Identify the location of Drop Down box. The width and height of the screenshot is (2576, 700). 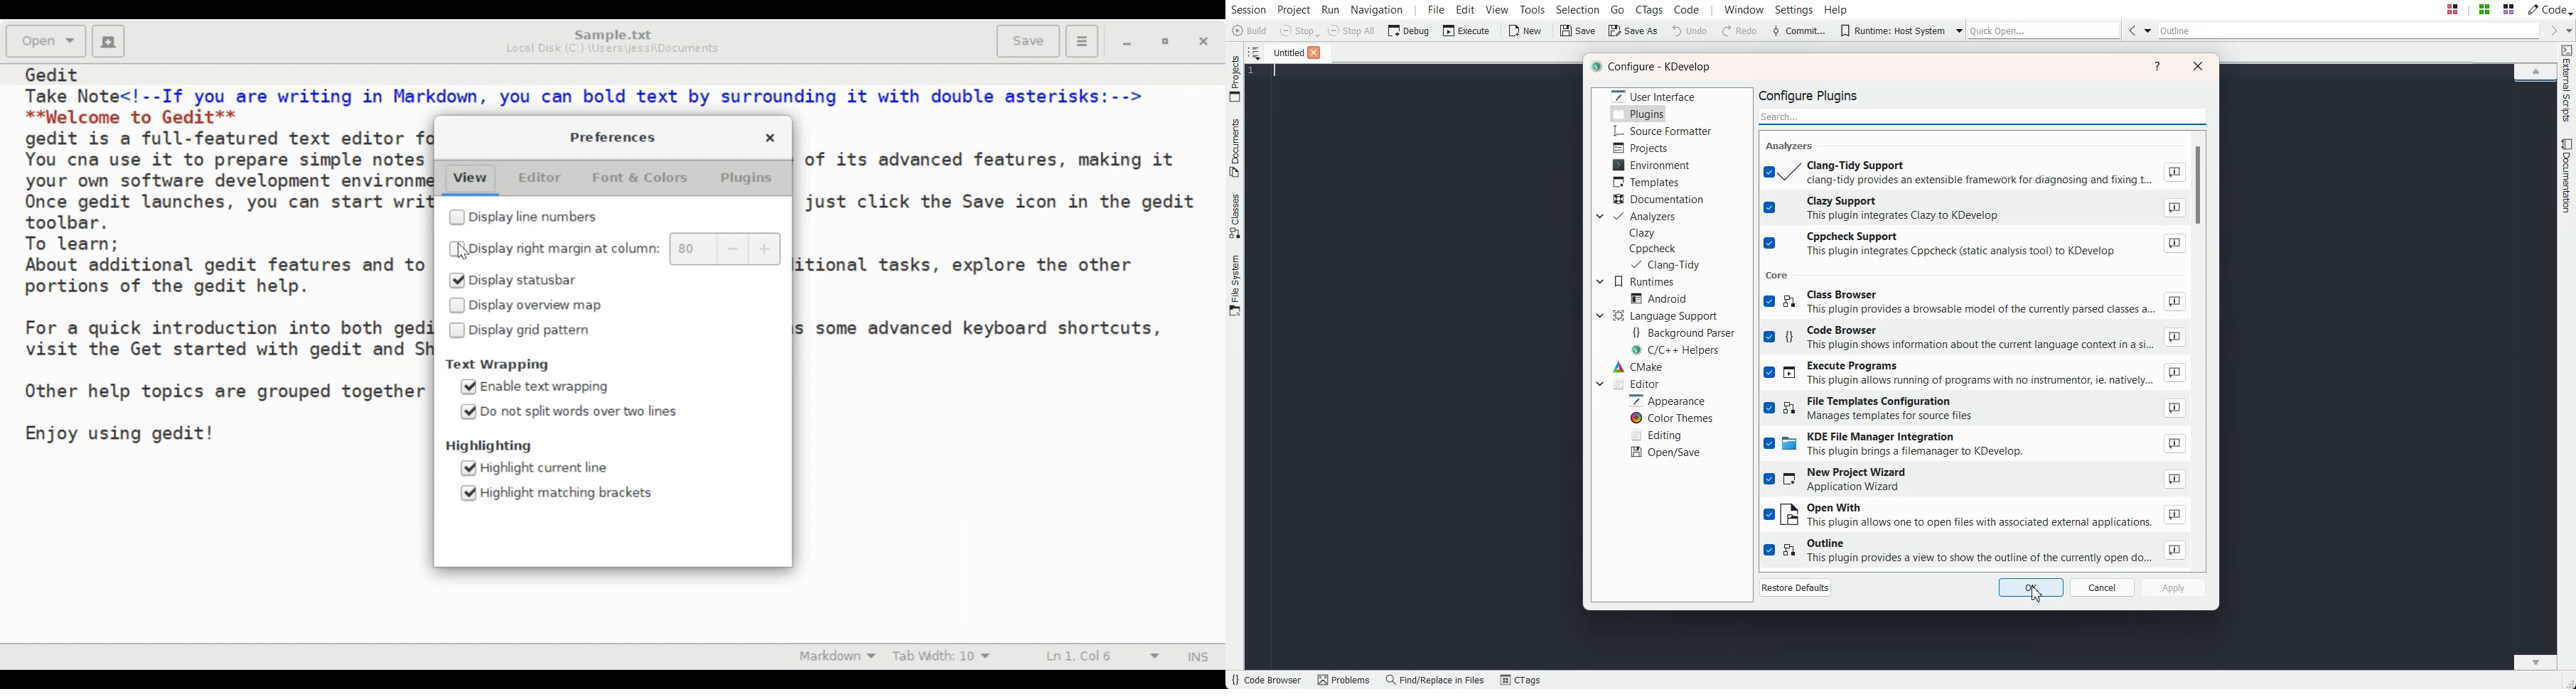
(2148, 30).